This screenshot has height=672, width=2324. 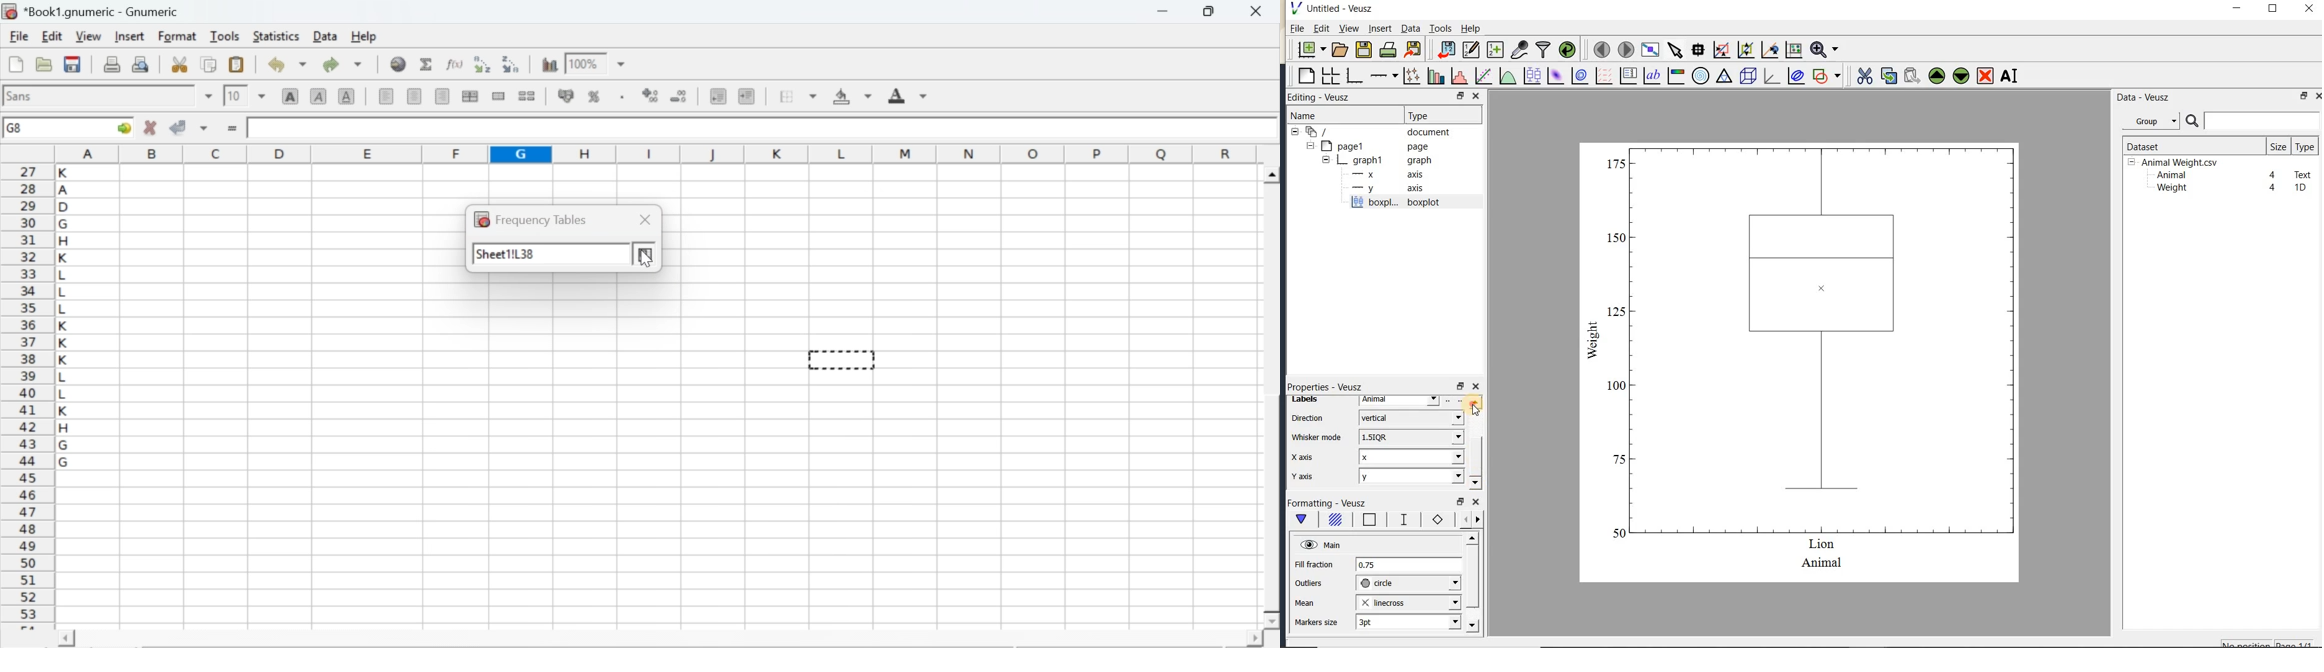 I want to click on box border, so click(x=1367, y=521).